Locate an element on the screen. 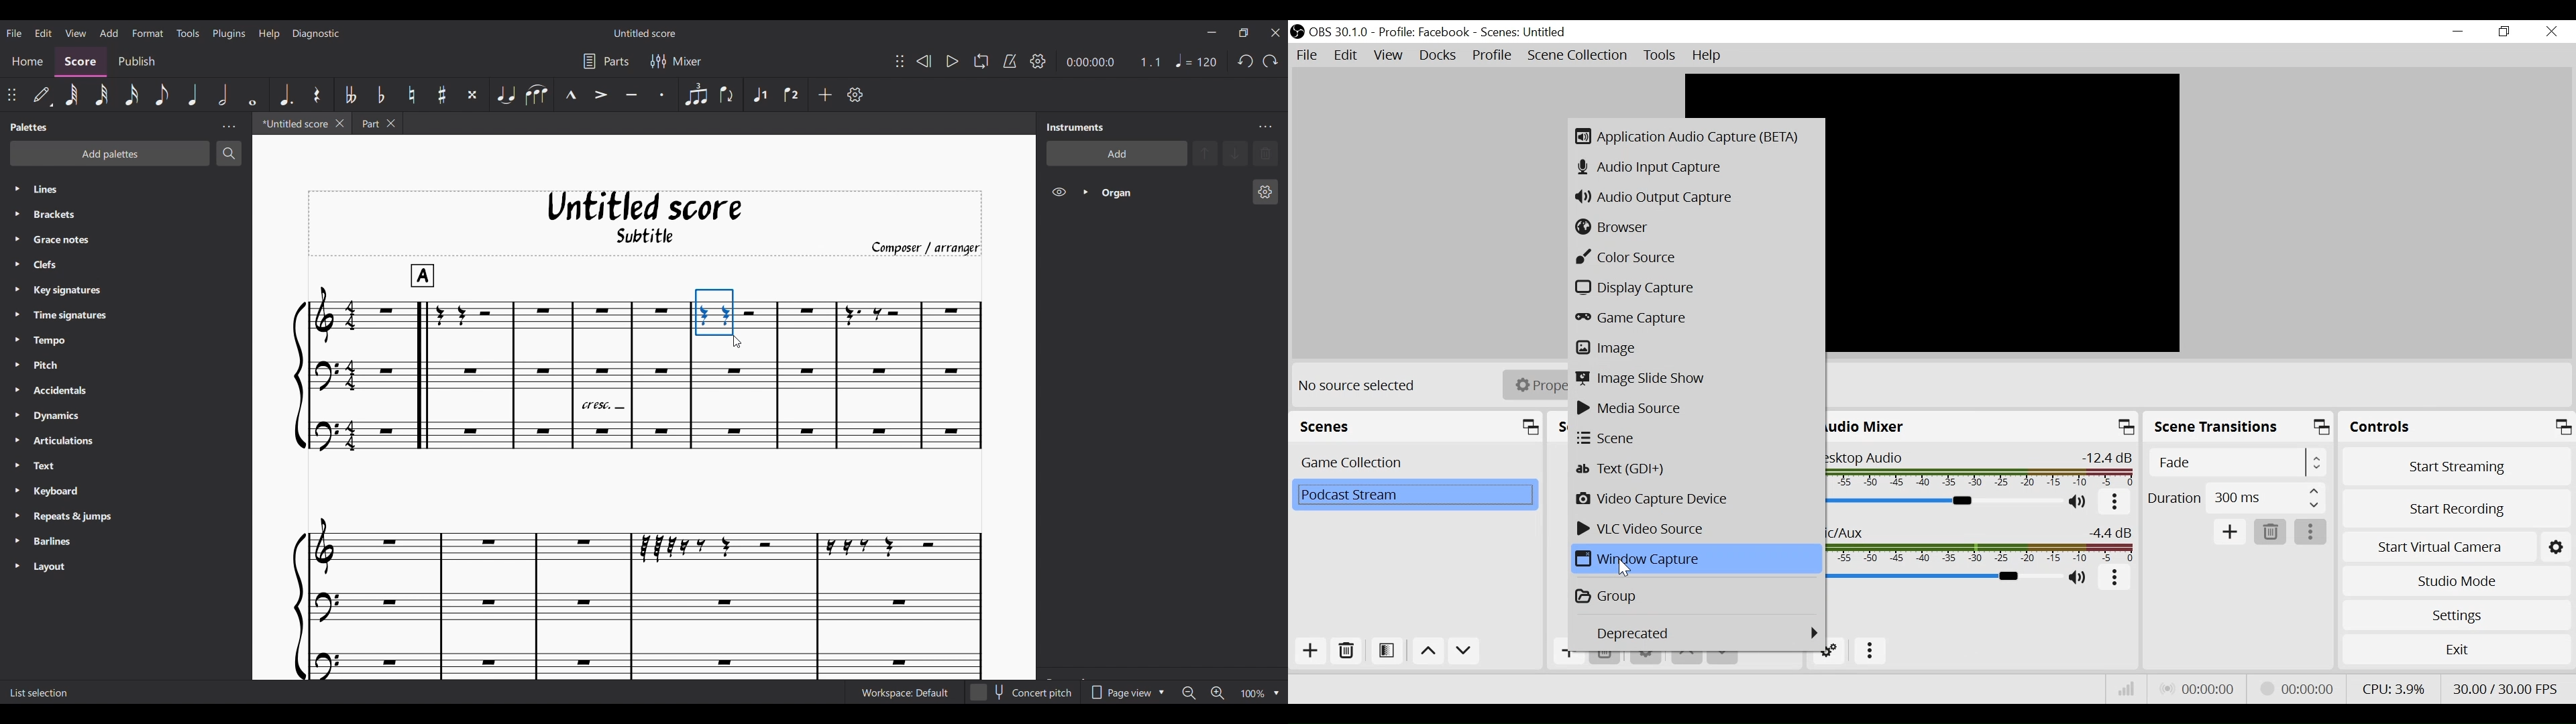 This screenshot has height=728, width=2576. Edit is located at coordinates (1346, 56).